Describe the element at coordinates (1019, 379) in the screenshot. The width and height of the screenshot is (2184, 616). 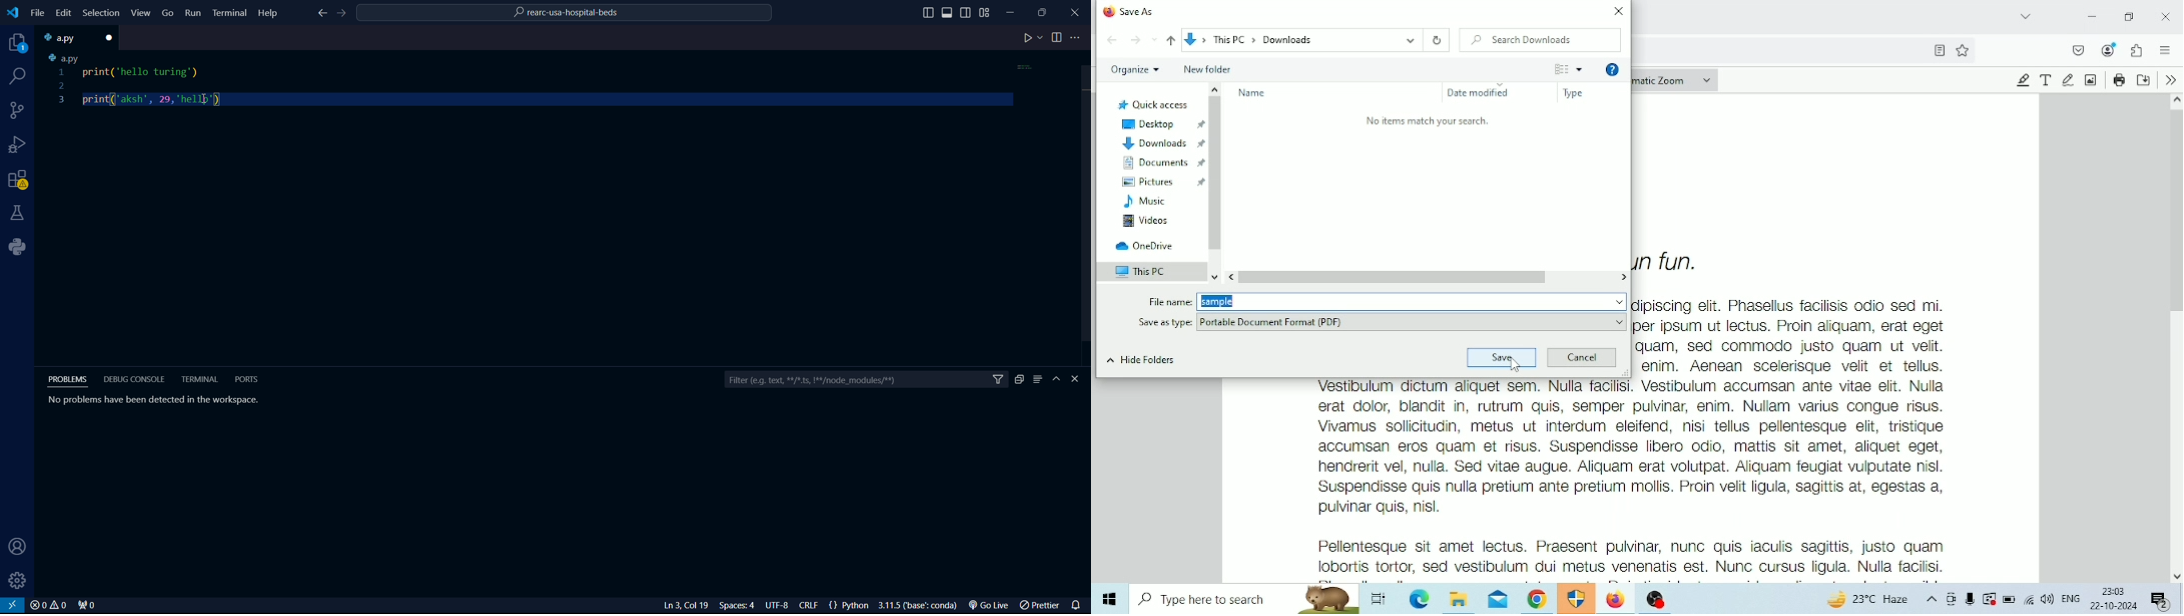
I see `duplicate` at that location.